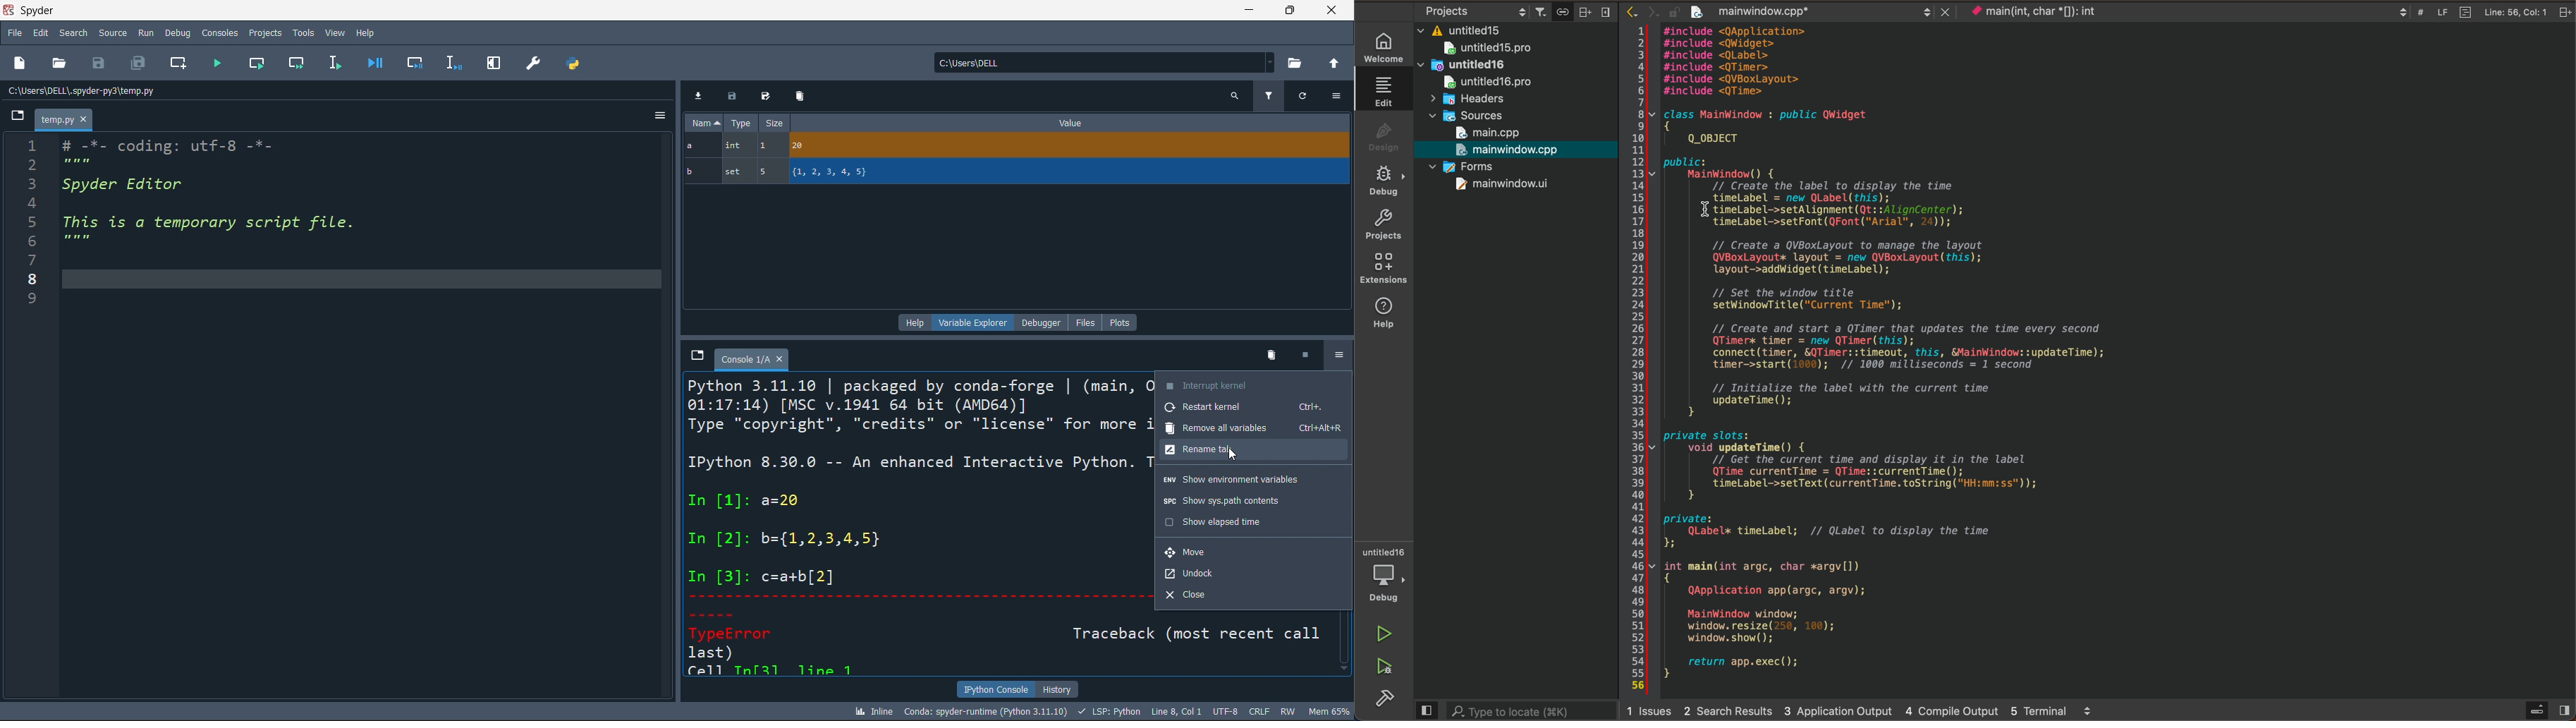  I want to click on ~~

35 private slots:

36 v void updateTime() {

37 // Get the current time and display it in the label
38 QTime currentTime = QTime::currentTime();

39 timeLabel->setText(currentTime. toString ("HH:mm:ss"));
40 }

41

42 private:

x] QLabelx timeLabel; // QLabel to display the time
4 };

45

46 v int main(int argc, char *argv[l)

47 {

48 QApplication app(argc, argv);

49

50 MainWindow window;

51 window. resize(250, 100);

52 window. show();

58]

54 return app.exec();

55) }

56, so click(1880, 557).